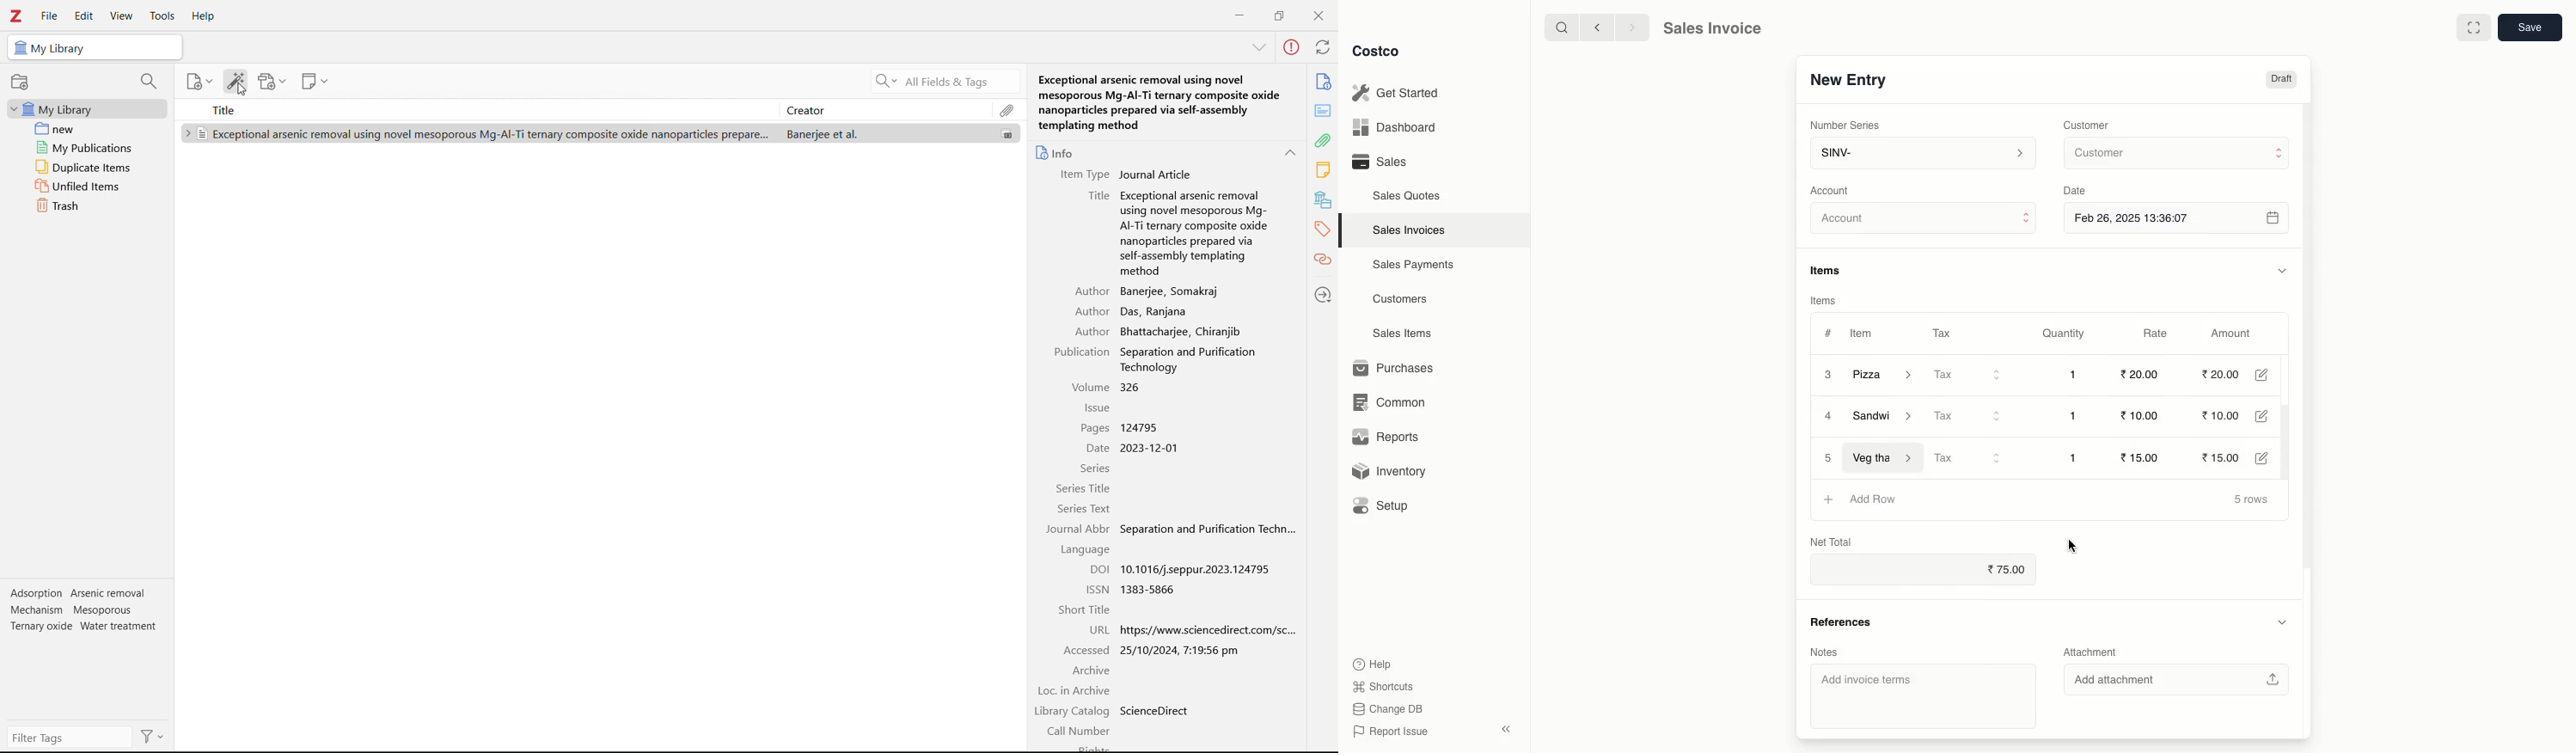 This screenshot has width=2576, height=756. Describe the element at coordinates (1712, 30) in the screenshot. I see `Sales Invoice` at that location.